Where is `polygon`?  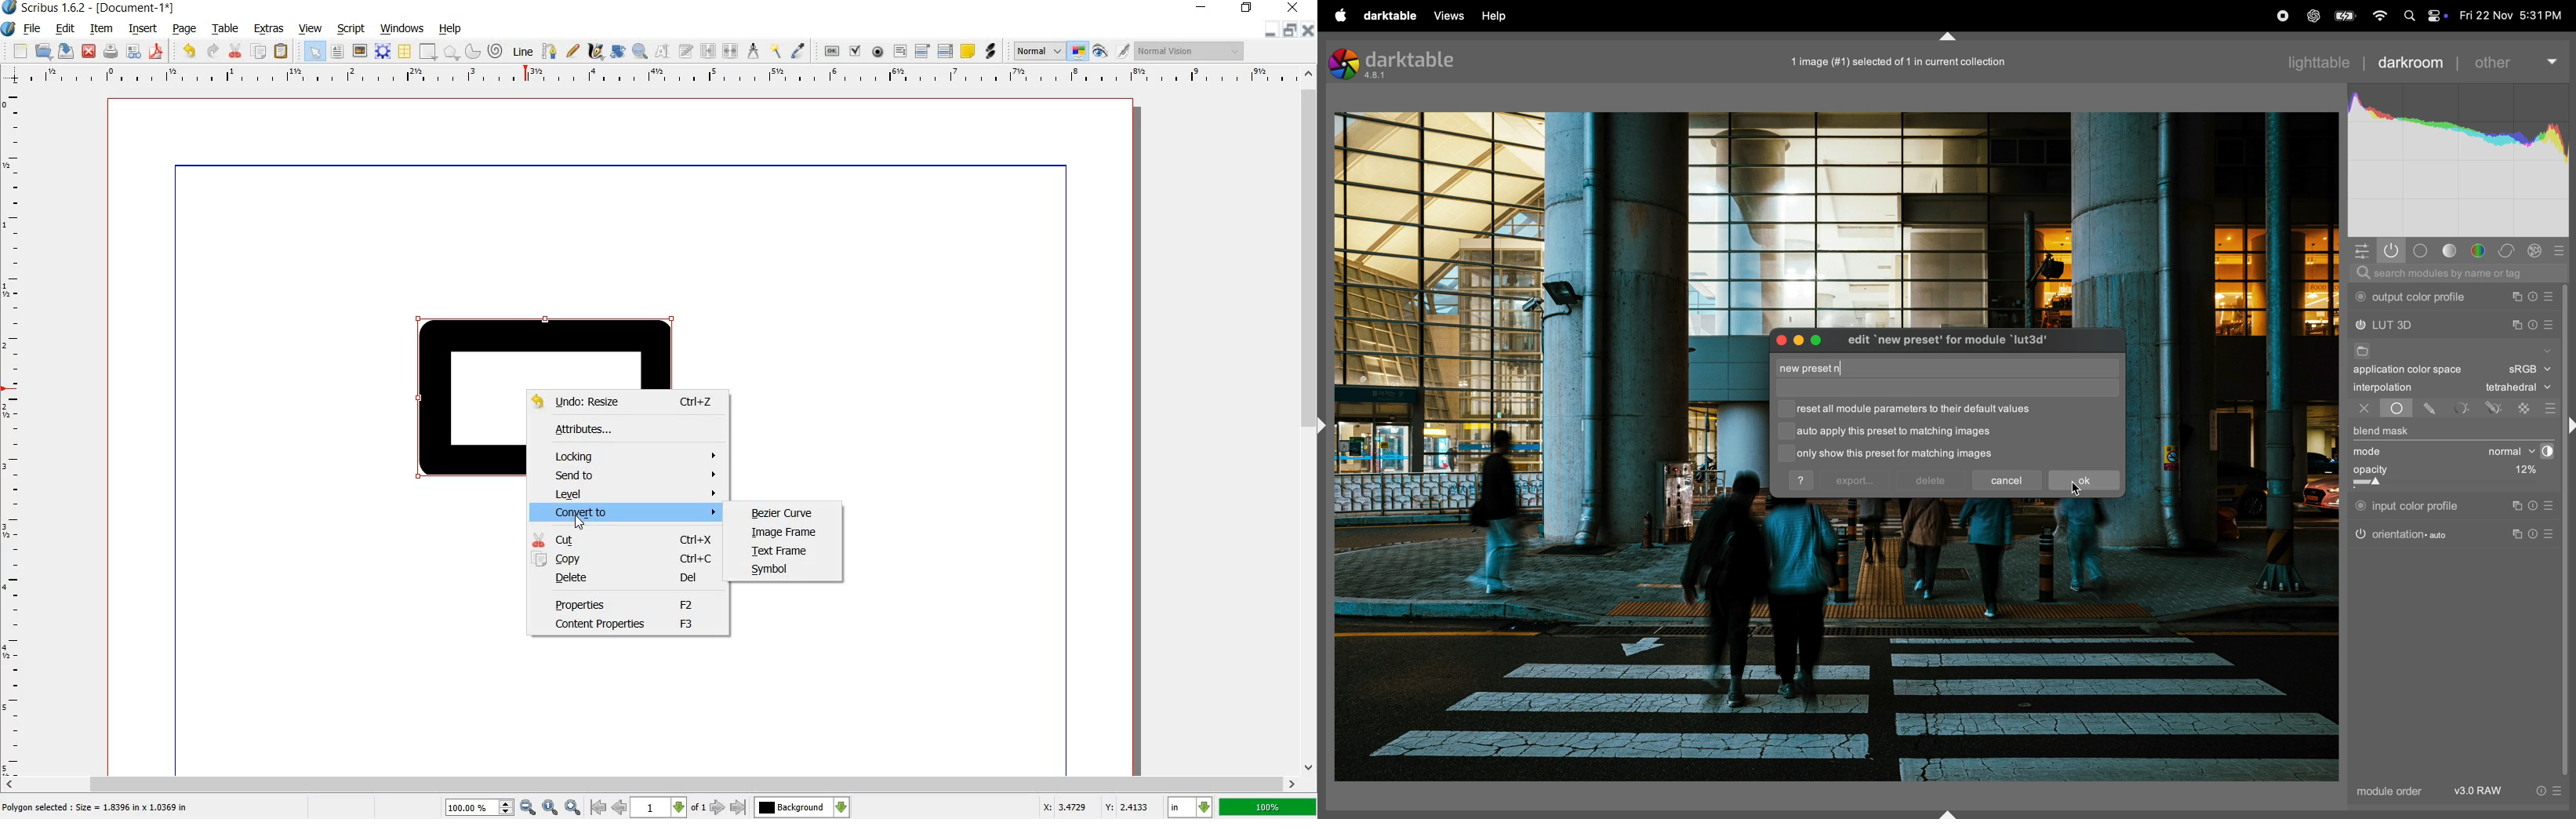 polygon is located at coordinates (451, 52).